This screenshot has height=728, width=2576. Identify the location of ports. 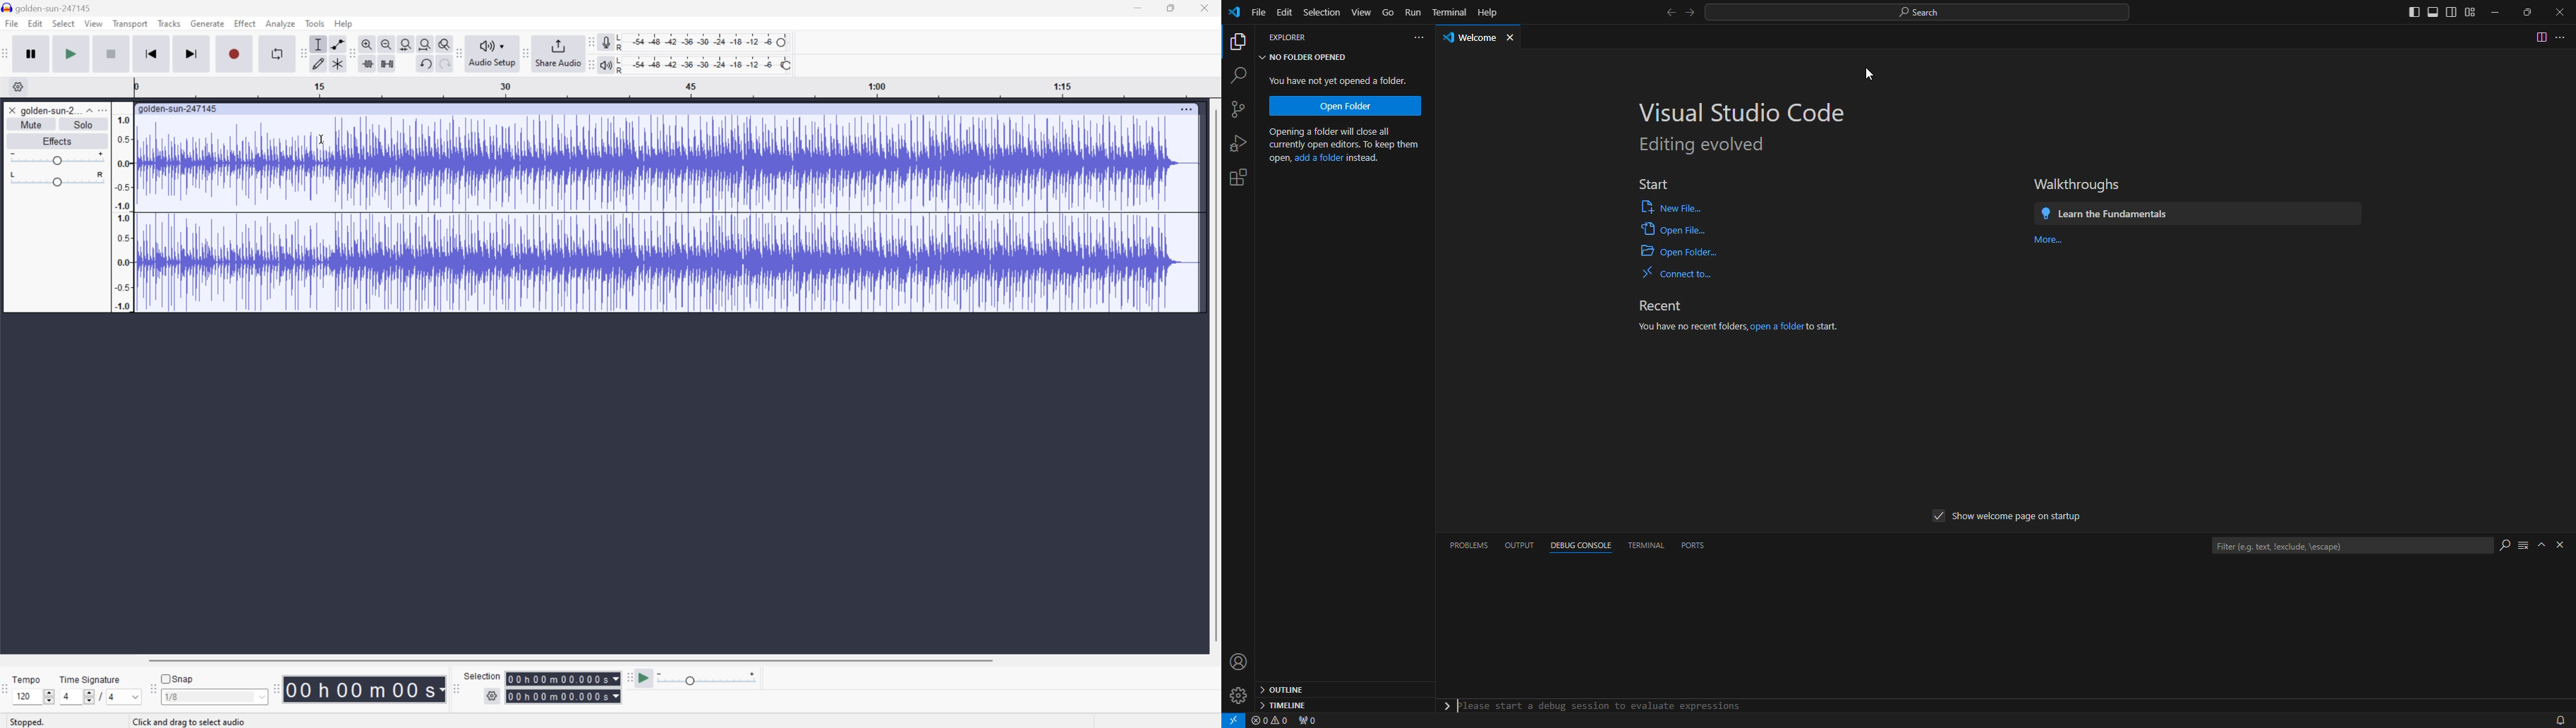
(1707, 551).